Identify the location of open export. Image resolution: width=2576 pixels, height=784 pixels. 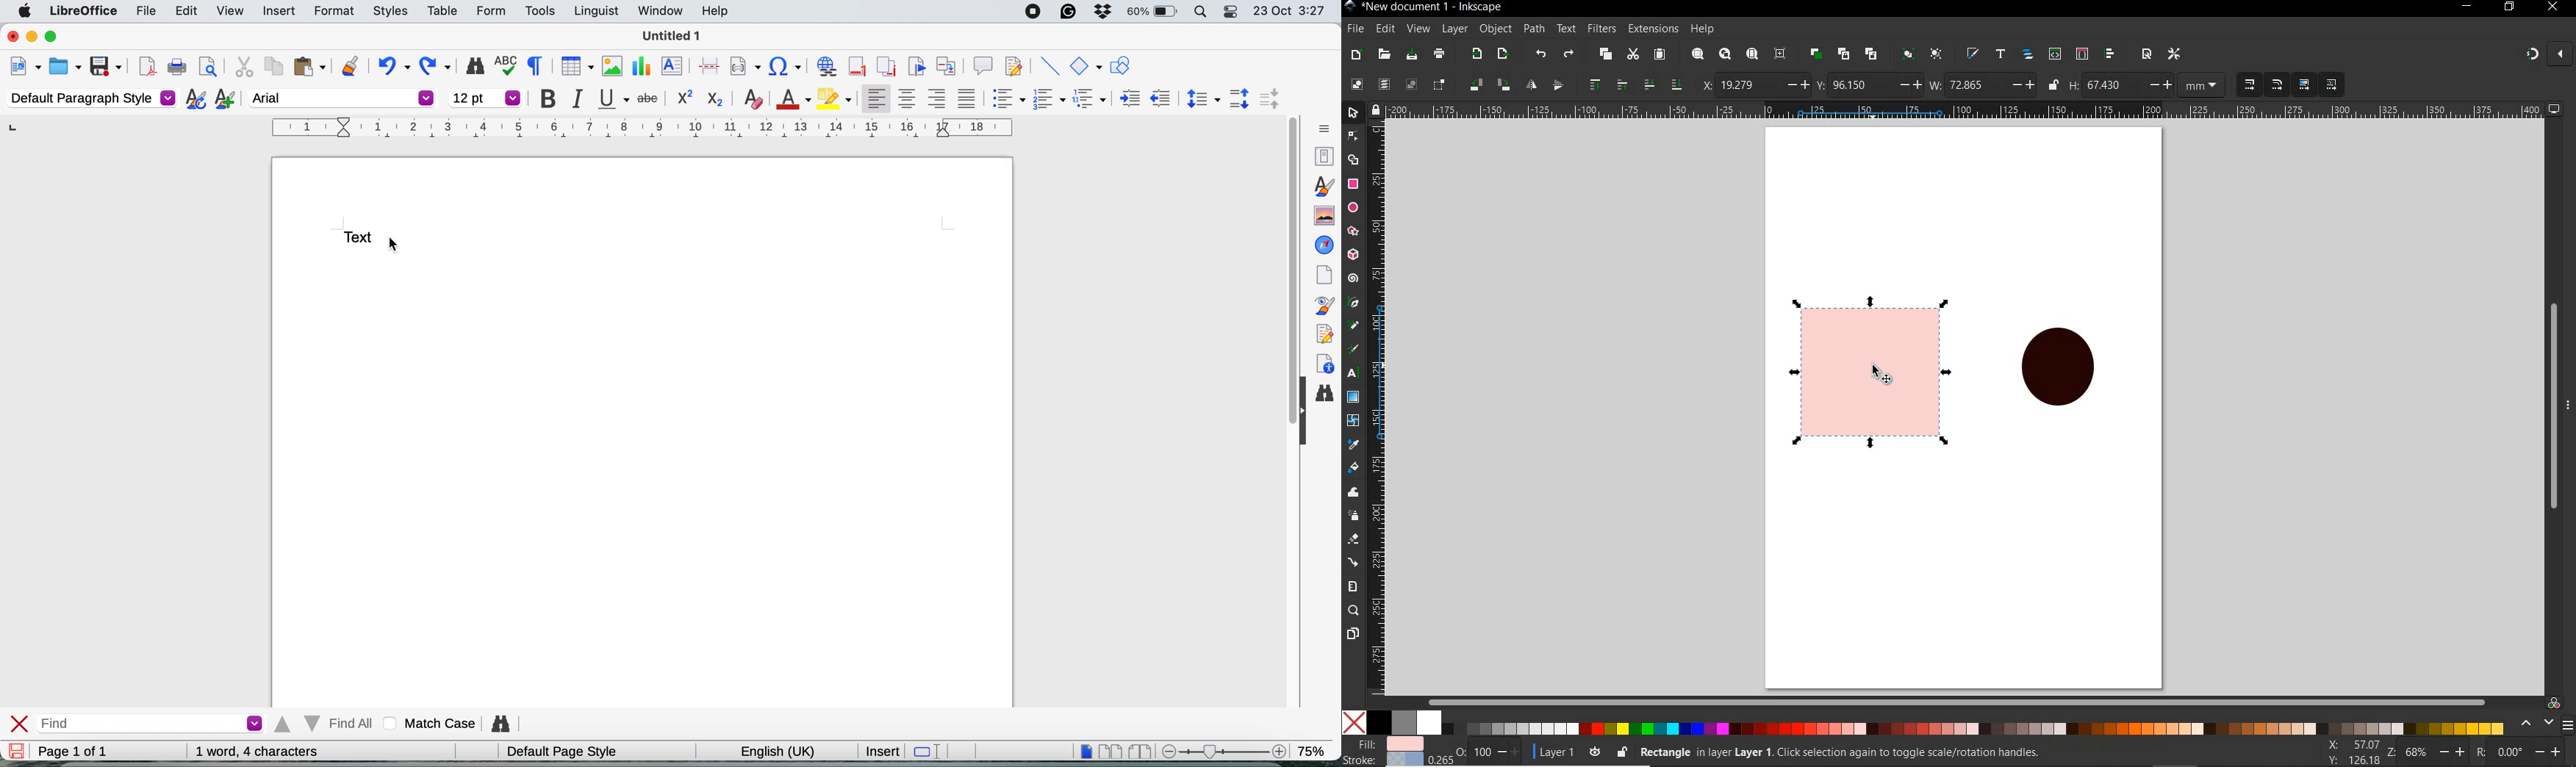
(1503, 54).